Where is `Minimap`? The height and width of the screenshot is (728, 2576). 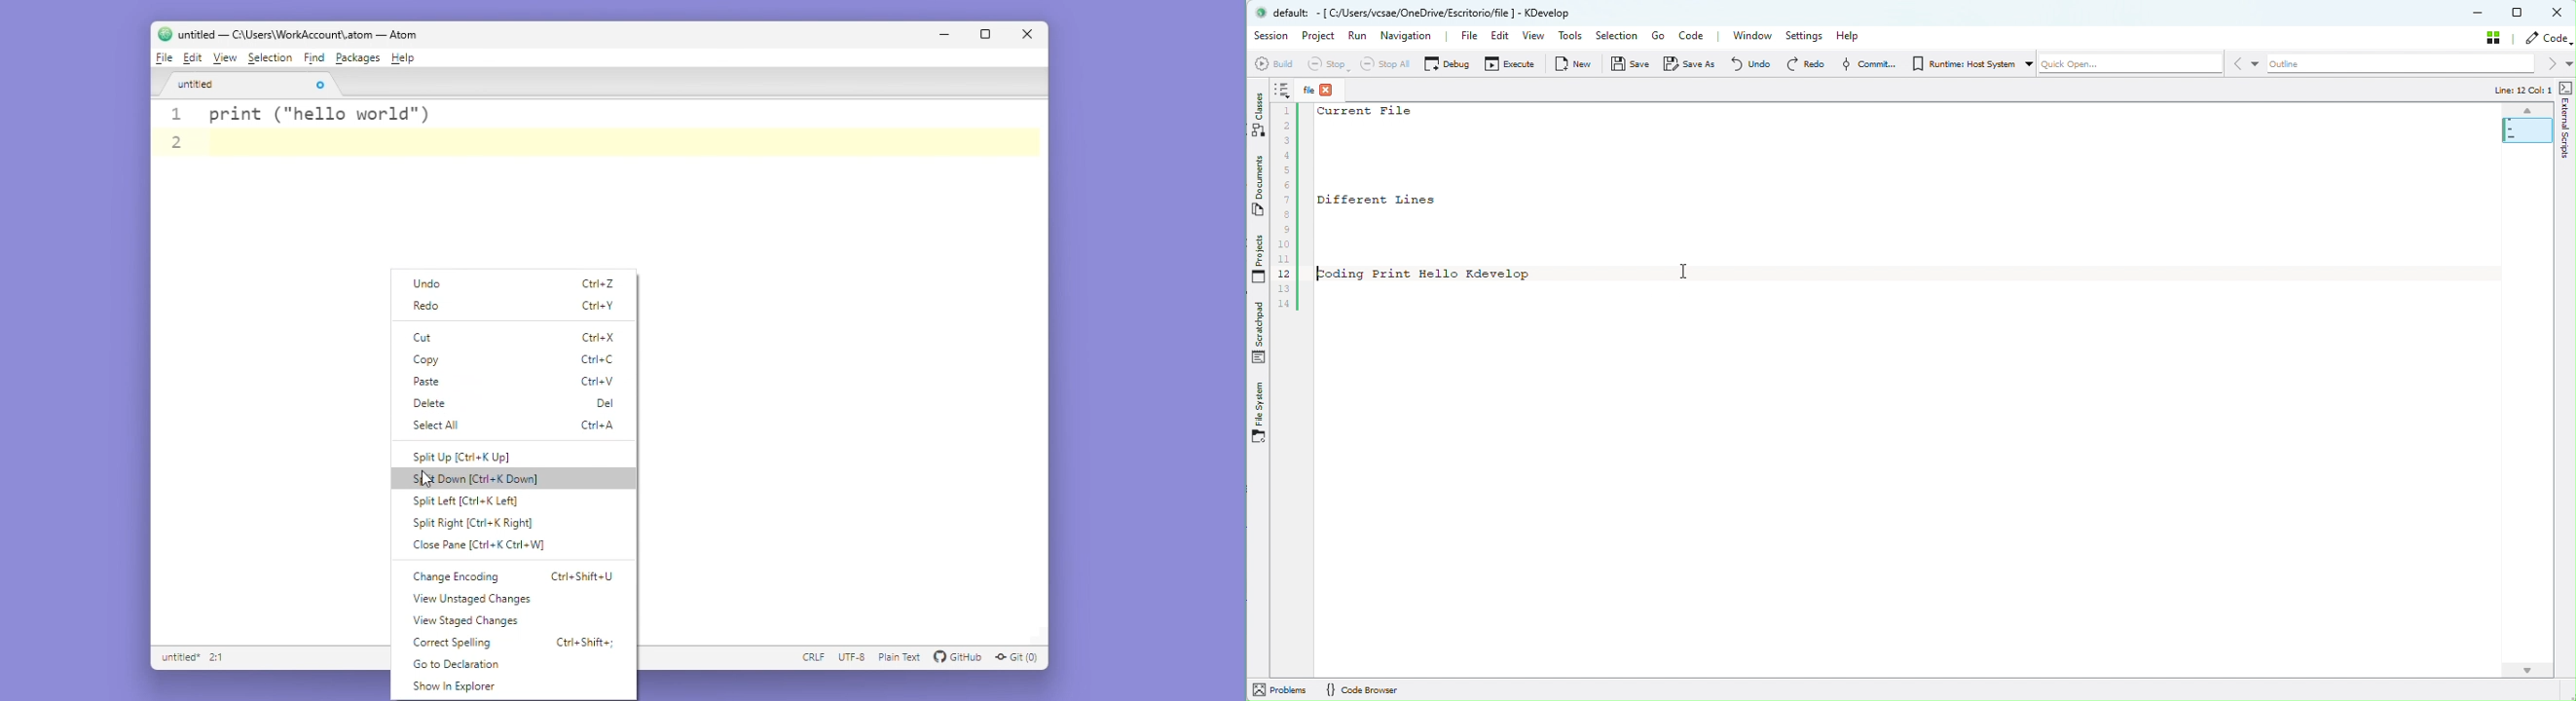
Minimap is located at coordinates (2526, 124).